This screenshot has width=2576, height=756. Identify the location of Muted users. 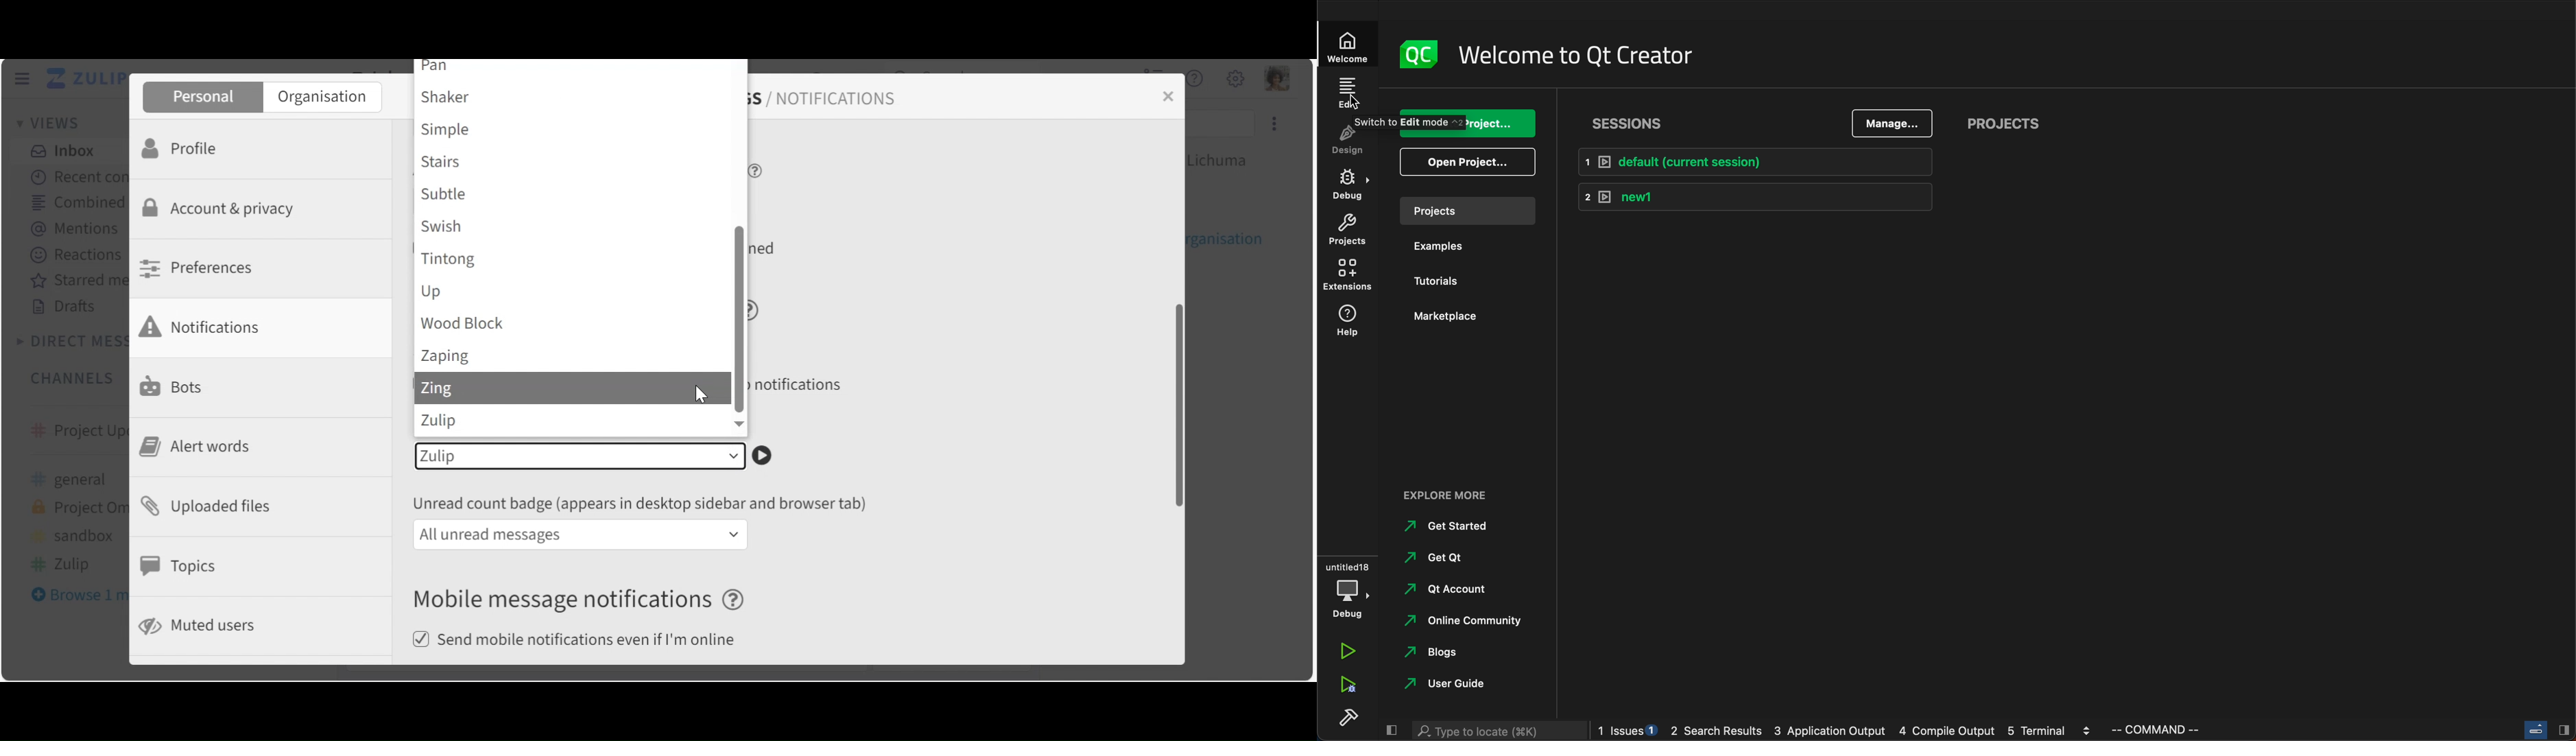
(200, 626).